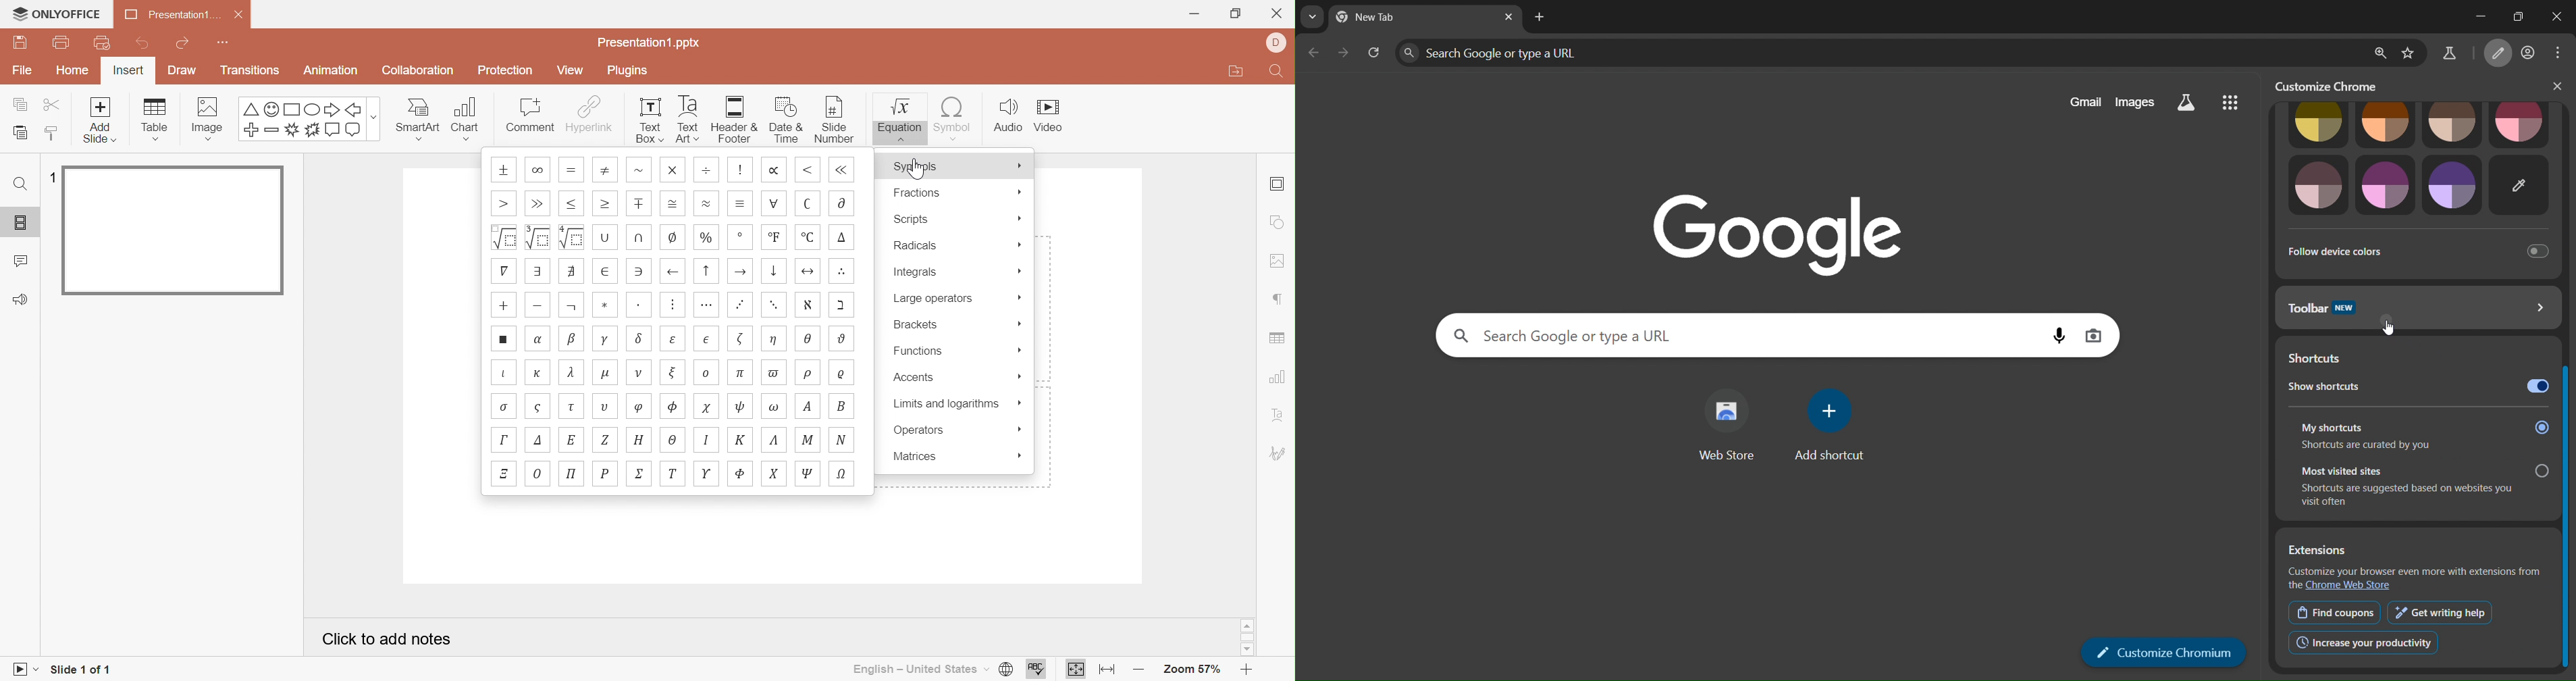  I want to click on Signature settings, so click(1276, 453).